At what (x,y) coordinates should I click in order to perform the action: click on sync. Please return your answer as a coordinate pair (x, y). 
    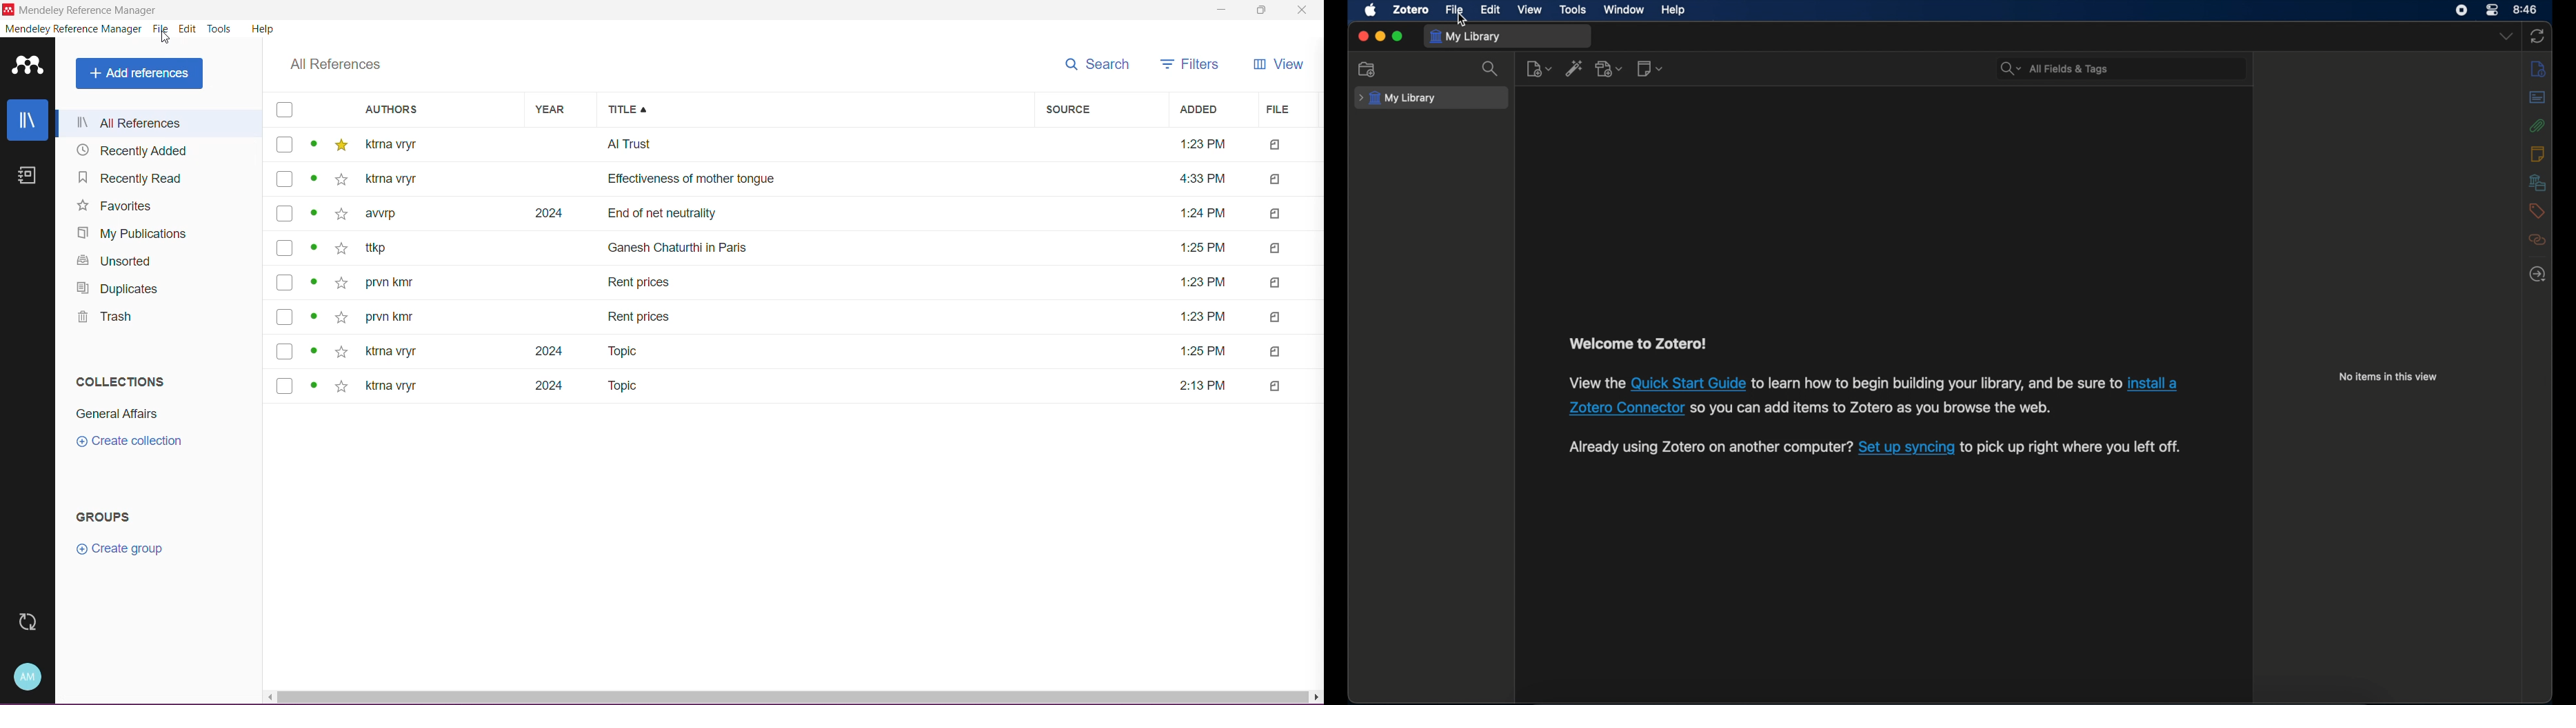
    Looking at the image, I should click on (2538, 37).